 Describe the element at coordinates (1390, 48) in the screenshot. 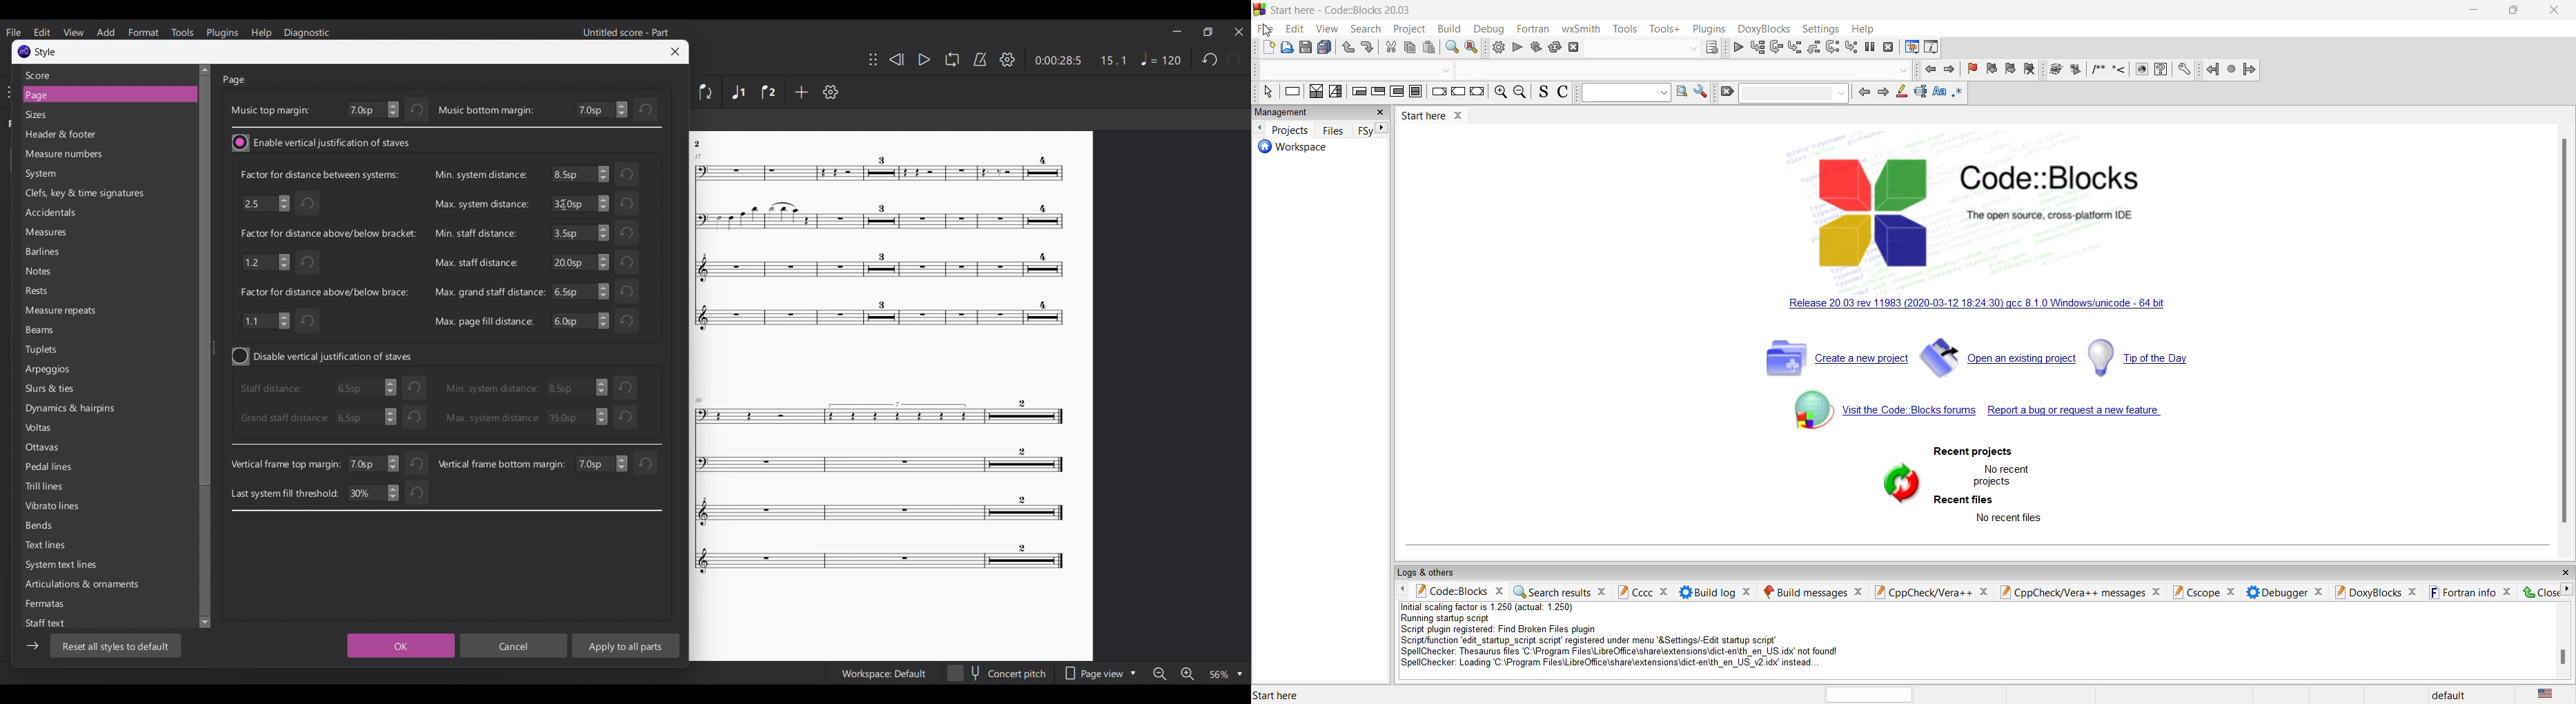

I see `cut` at that location.